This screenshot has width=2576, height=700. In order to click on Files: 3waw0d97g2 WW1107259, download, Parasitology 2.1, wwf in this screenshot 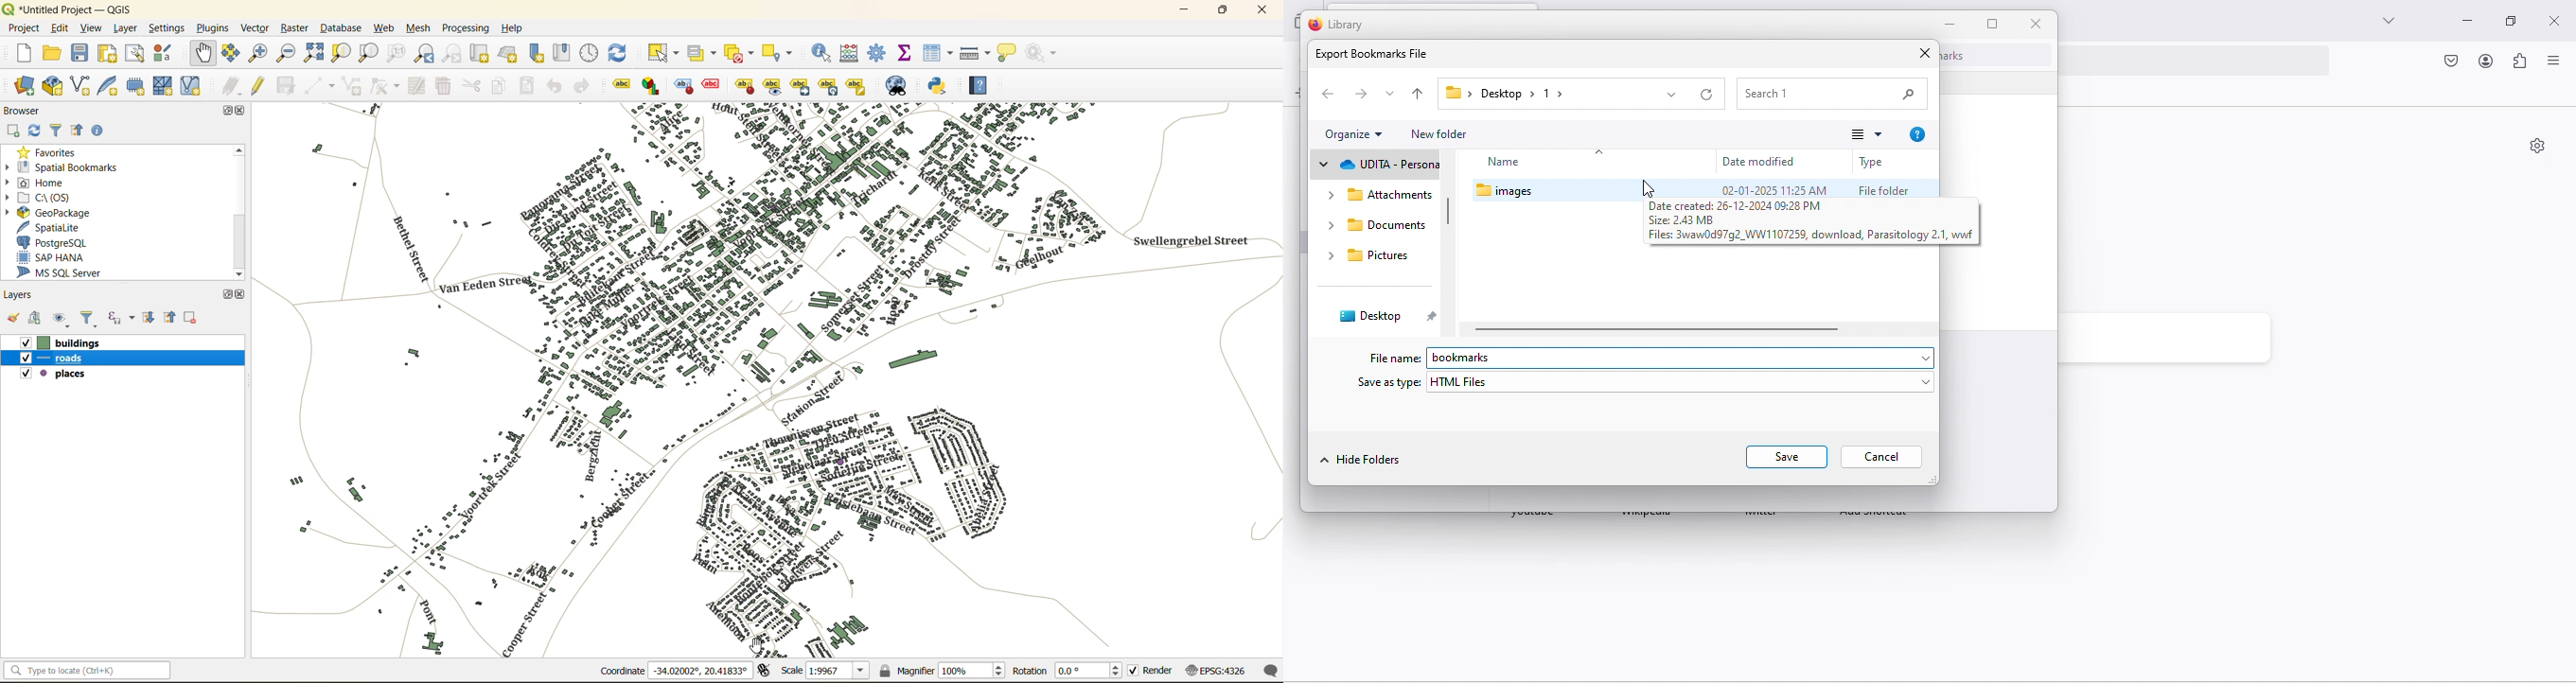, I will do `click(1811, 236)`.